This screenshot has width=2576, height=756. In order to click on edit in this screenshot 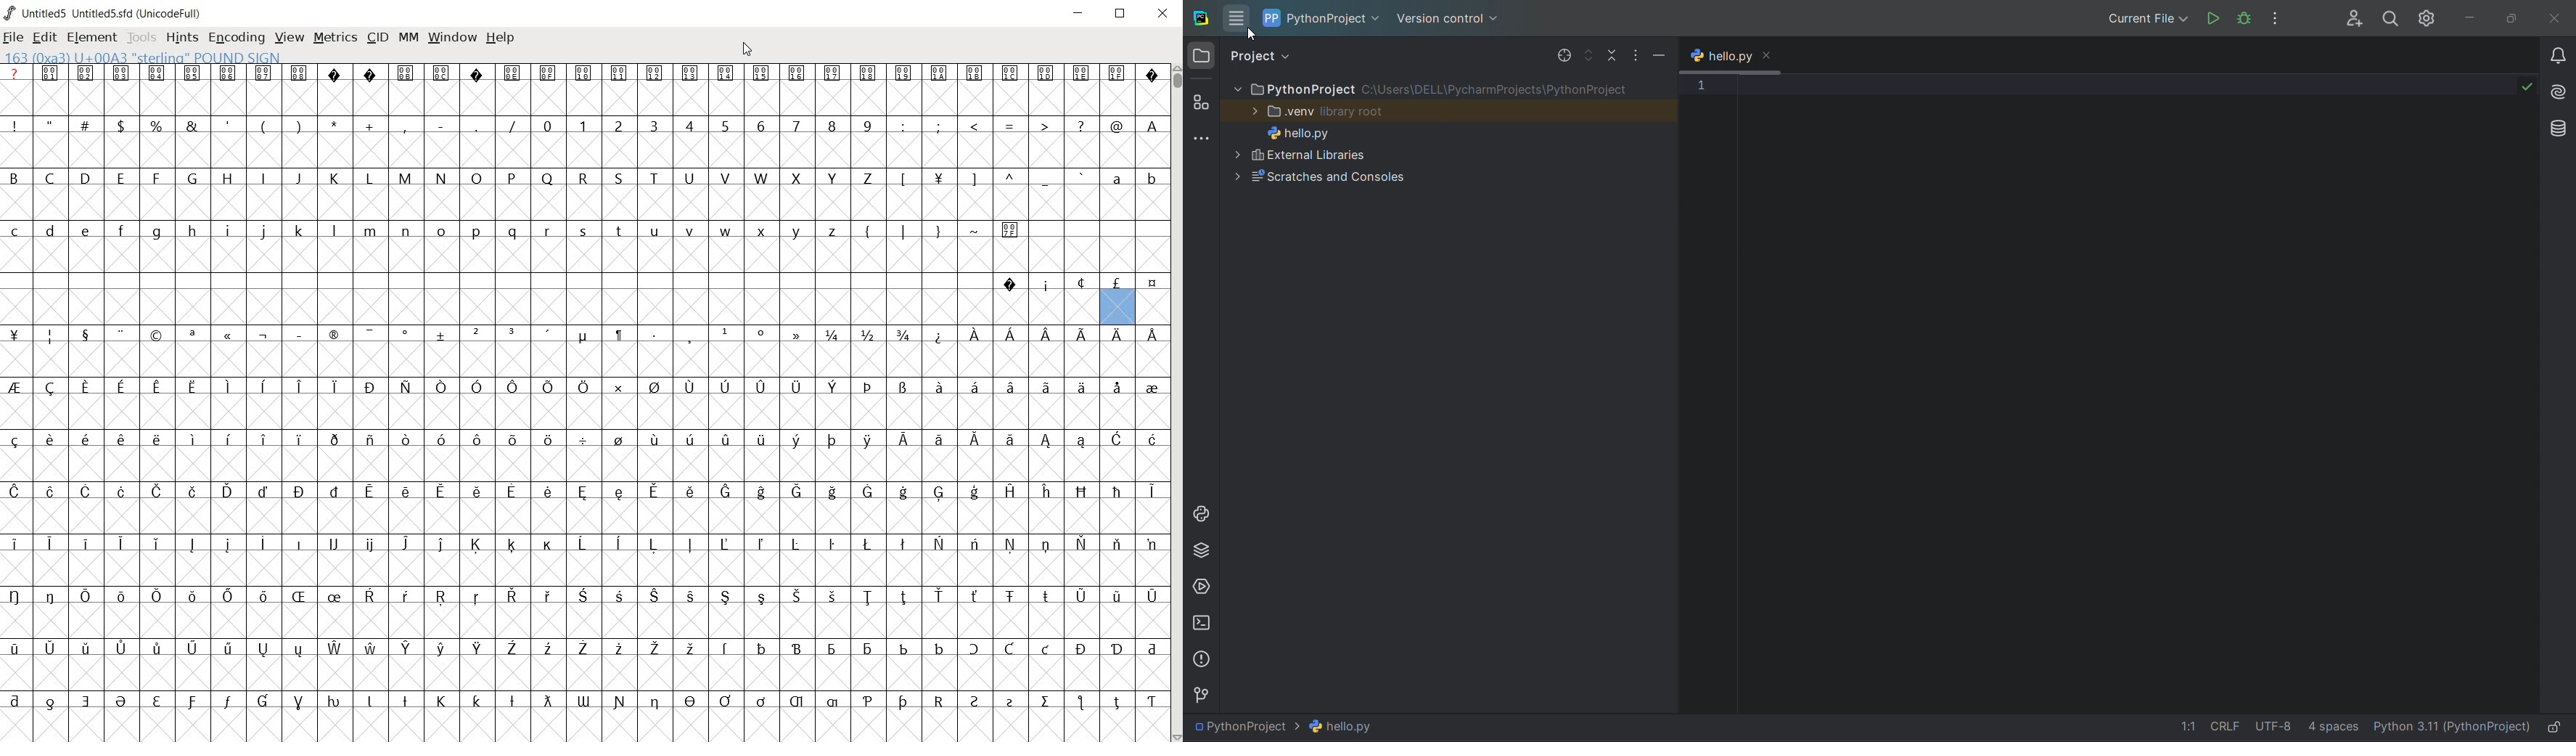, I will do `click(45, 38)`.